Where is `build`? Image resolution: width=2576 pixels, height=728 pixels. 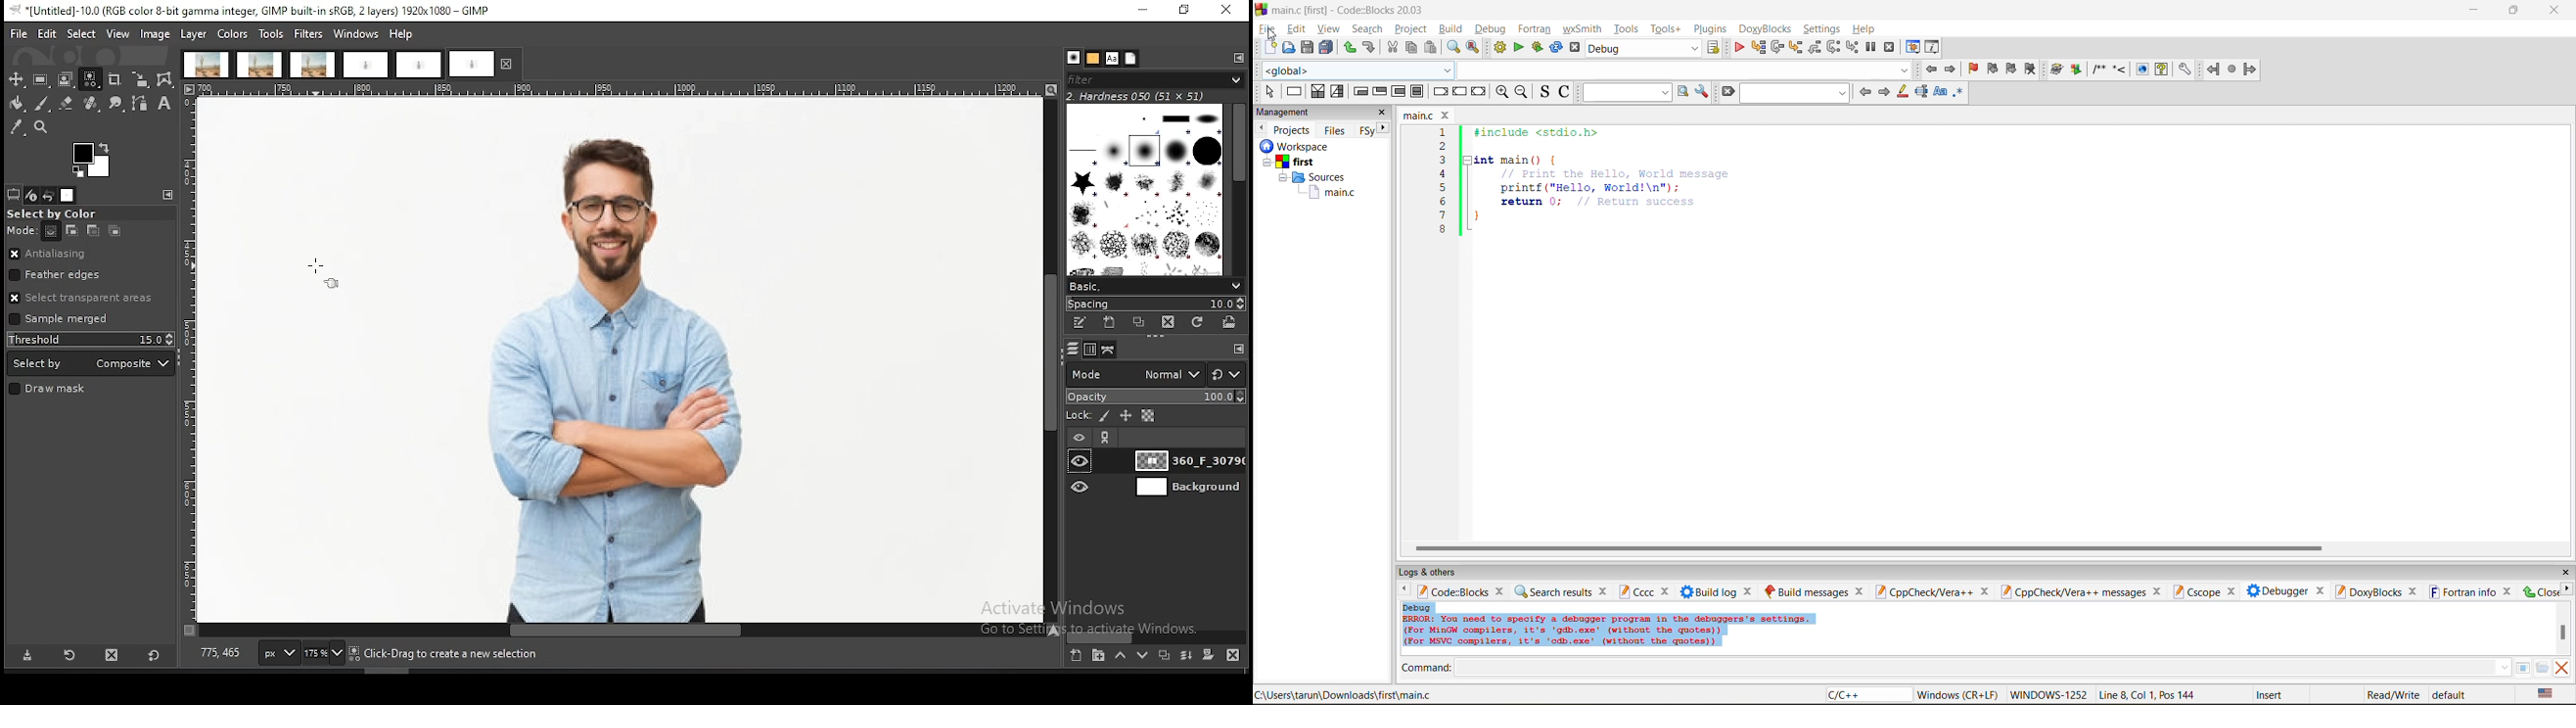
build is located at coordinates (1500, 48).